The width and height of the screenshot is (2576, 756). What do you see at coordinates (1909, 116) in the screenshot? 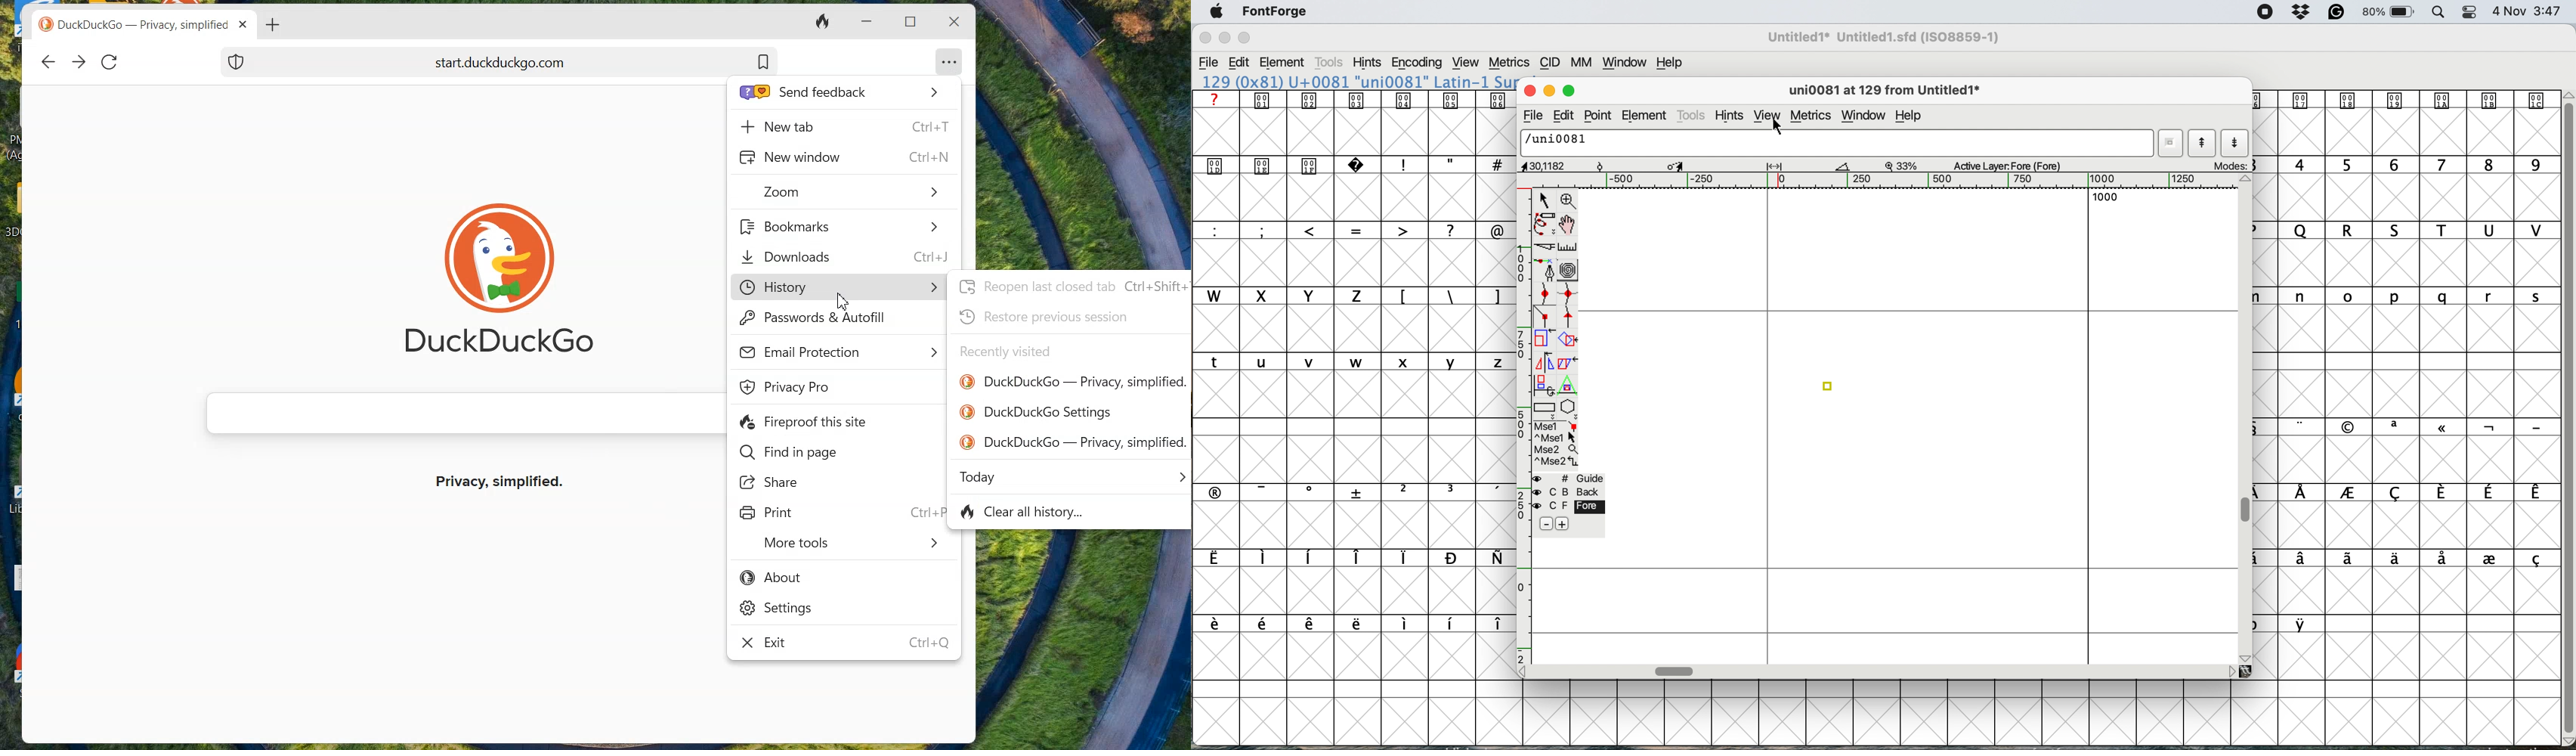
I see `help` at bounding box center [1909, 116].